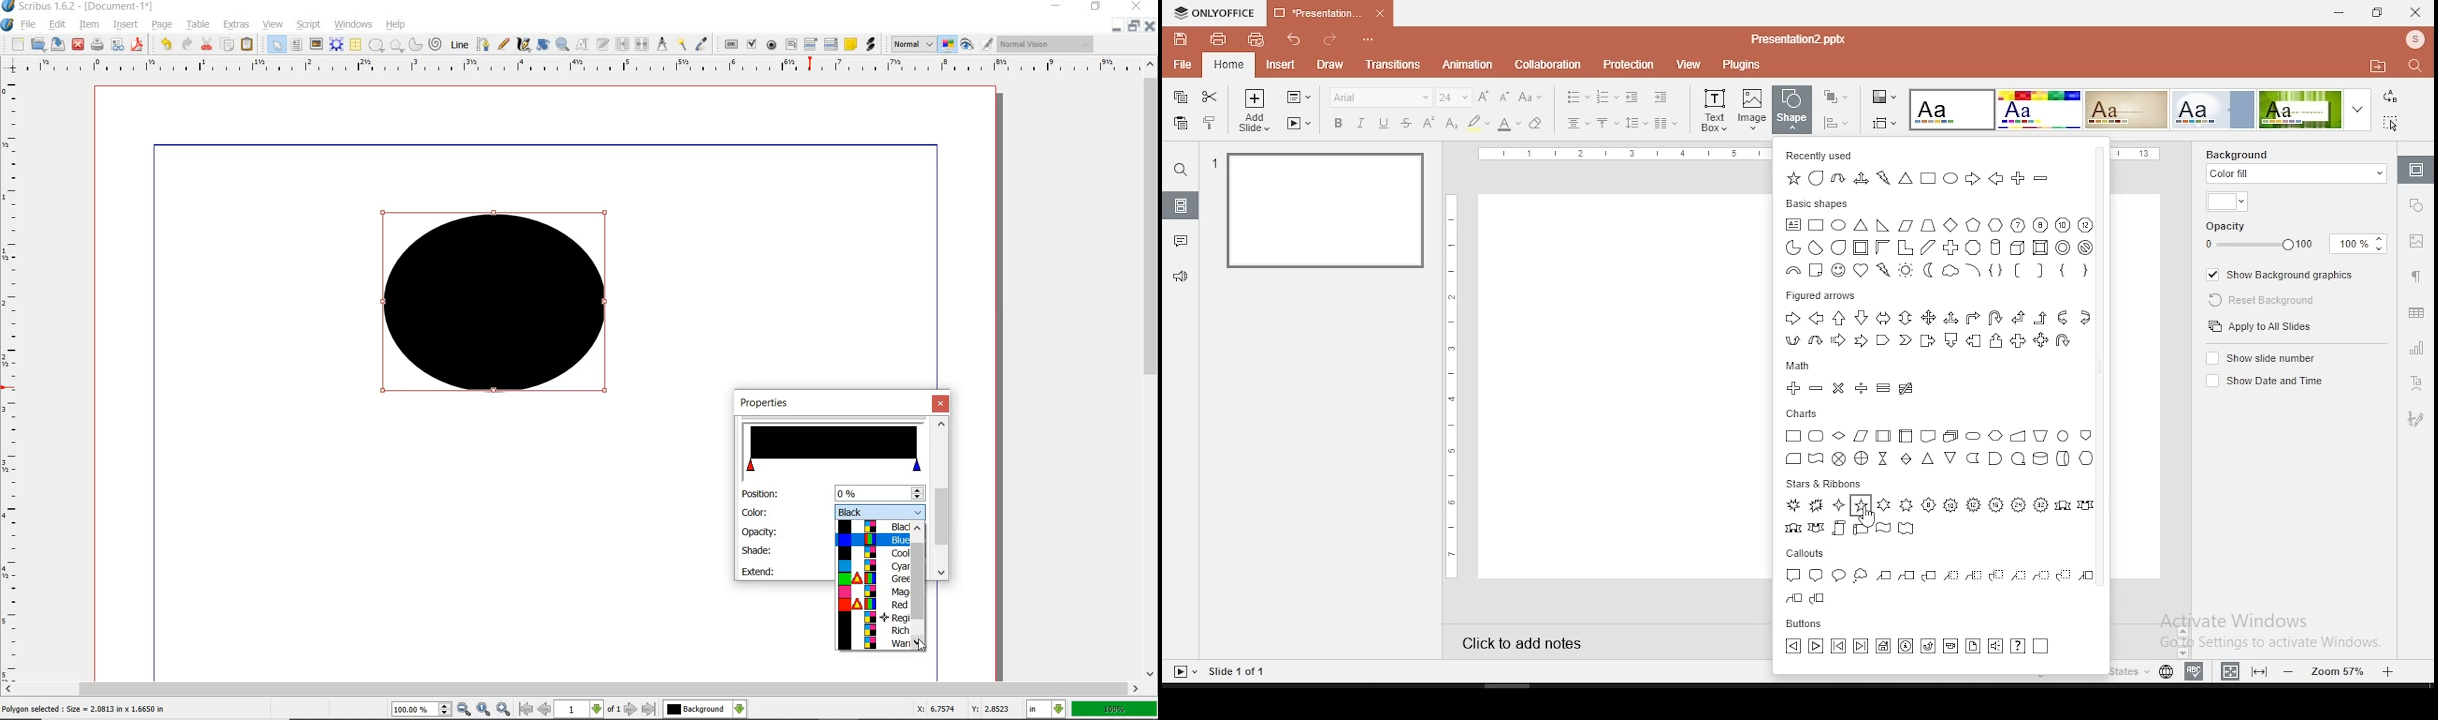 Image resolution: width=2464 pixels, height=728 pixels. What do you see at coordinates (2377, 67) in the screenshot?
I see `open file location` at bounding box center [2377, 67].